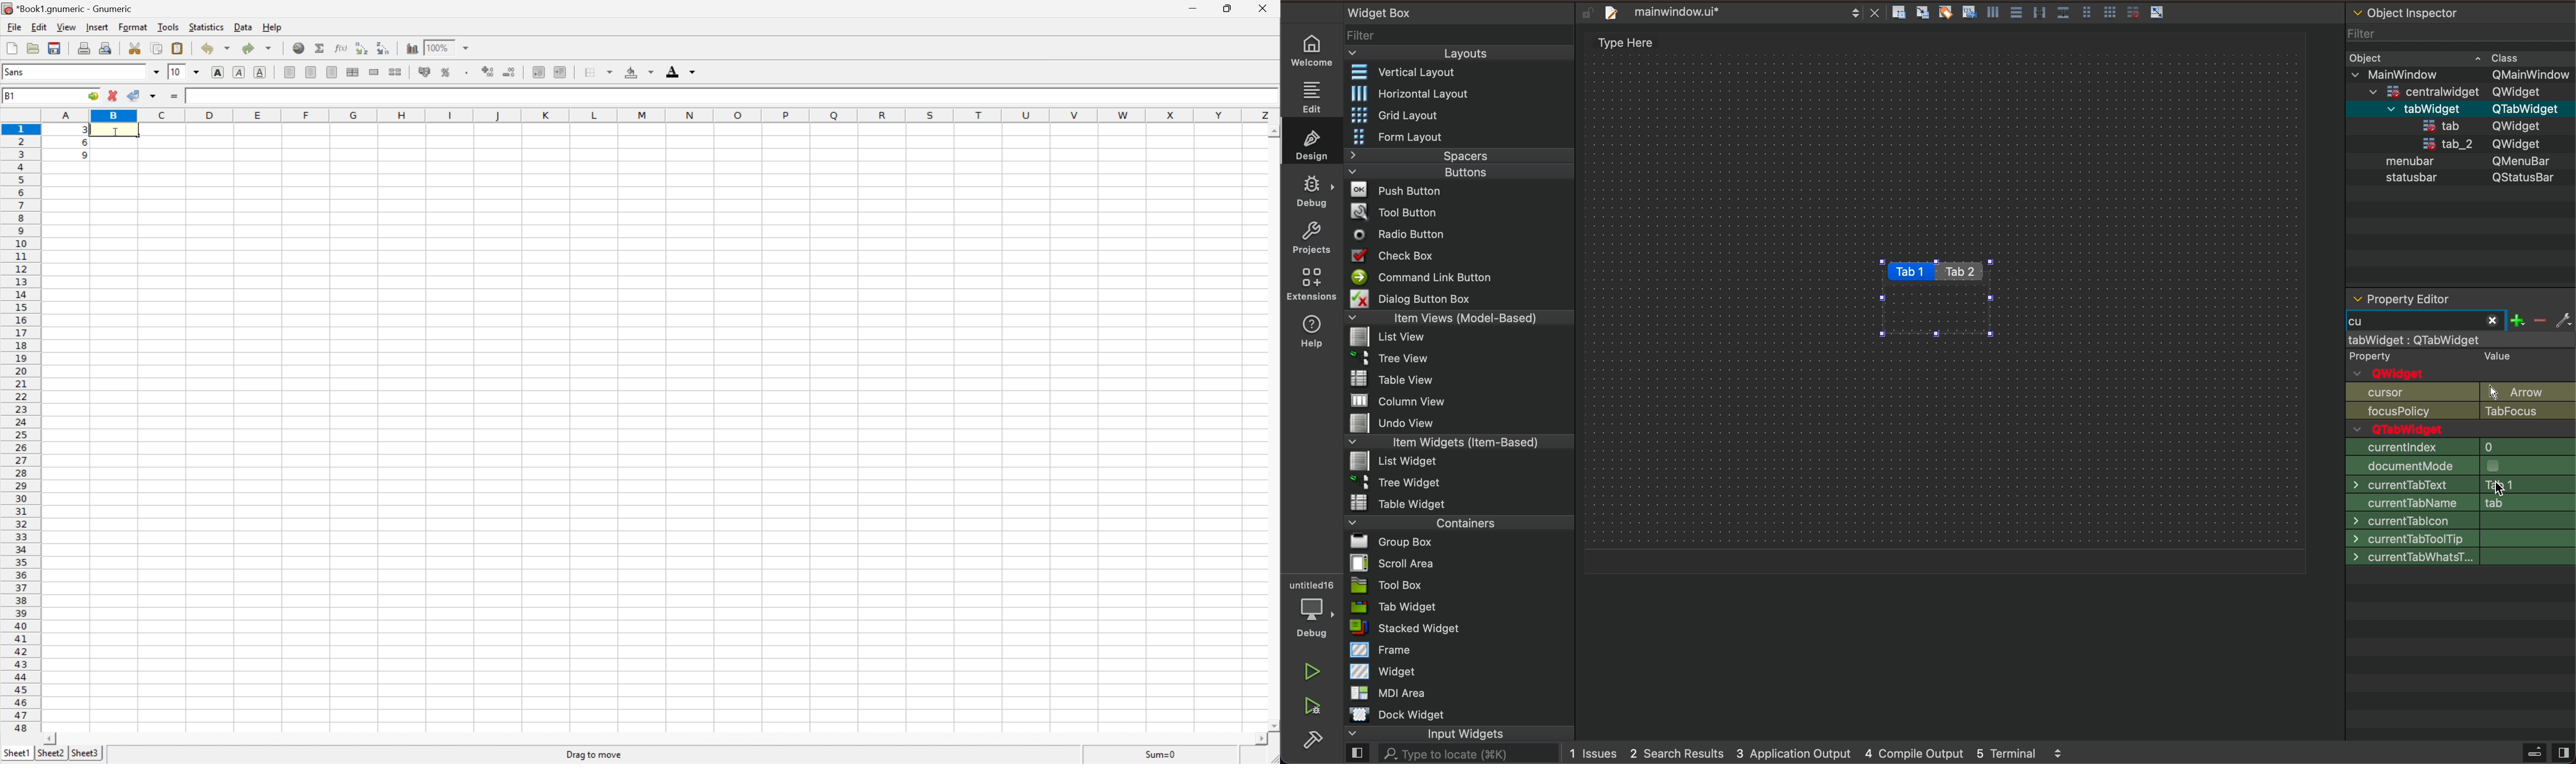  What do you see at coordinates (1257, 740) in the screenshot?
I see `Scroll Right` at bounding box center [1257, 740].